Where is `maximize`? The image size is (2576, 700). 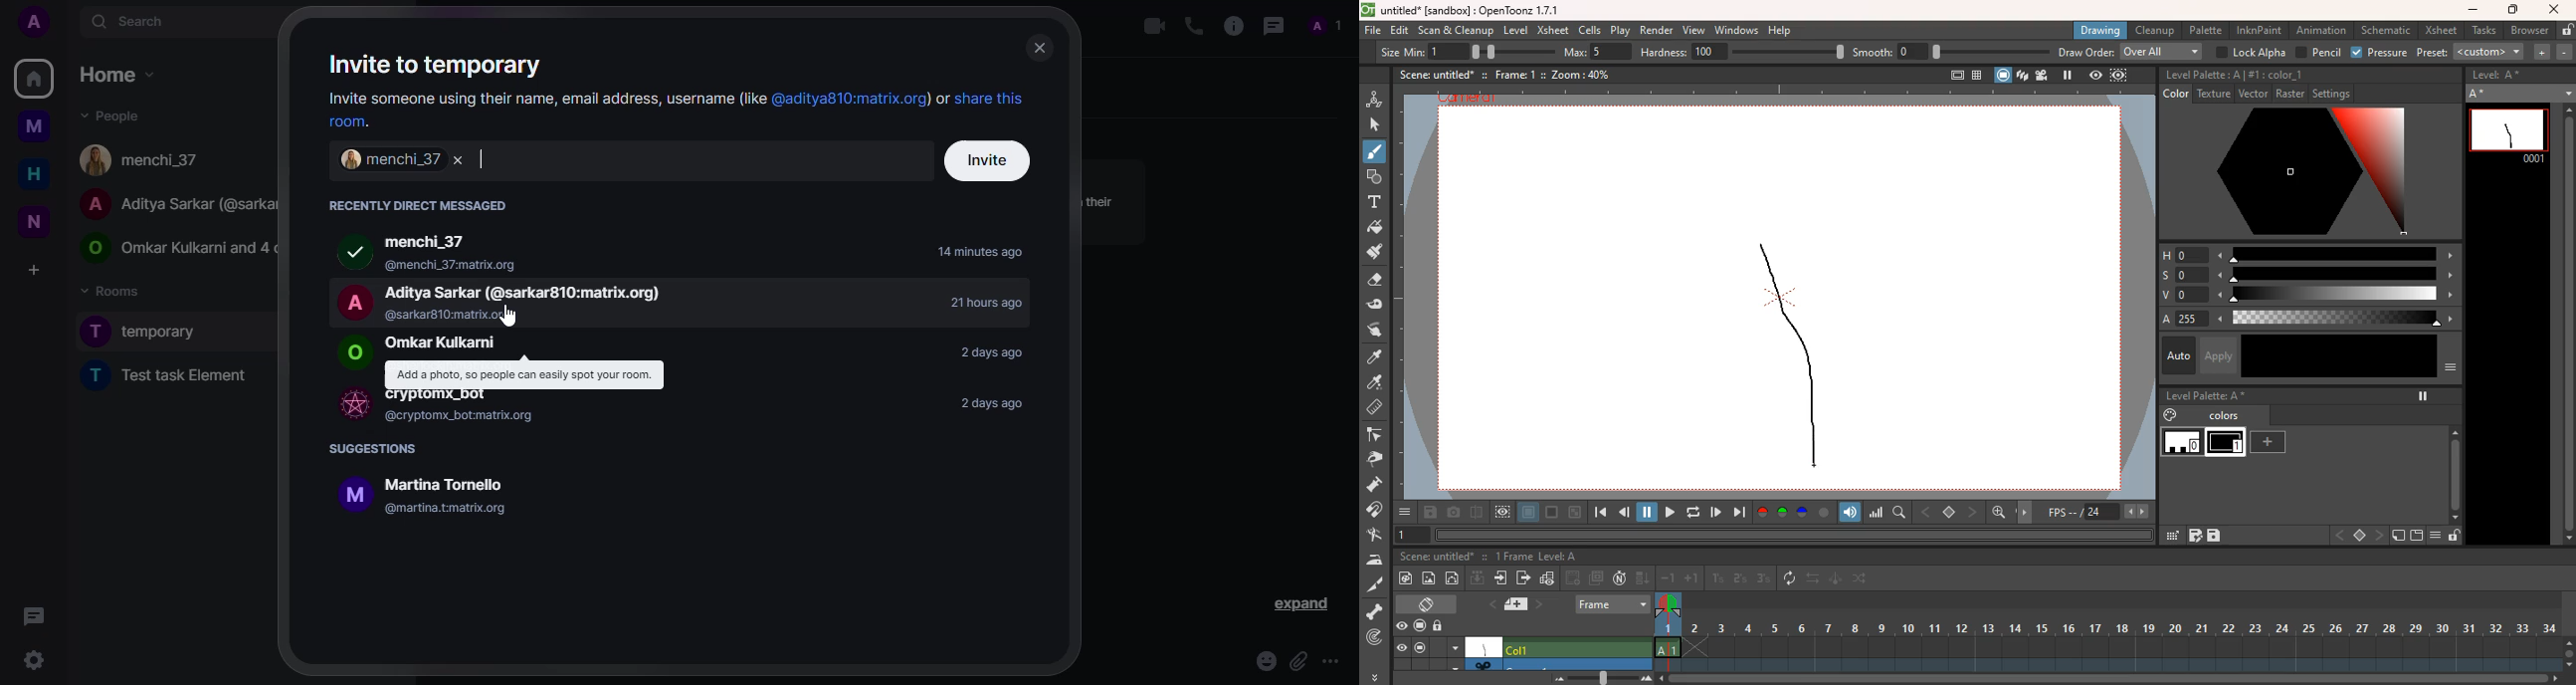
maximize is located at coordinates (2515, 10).